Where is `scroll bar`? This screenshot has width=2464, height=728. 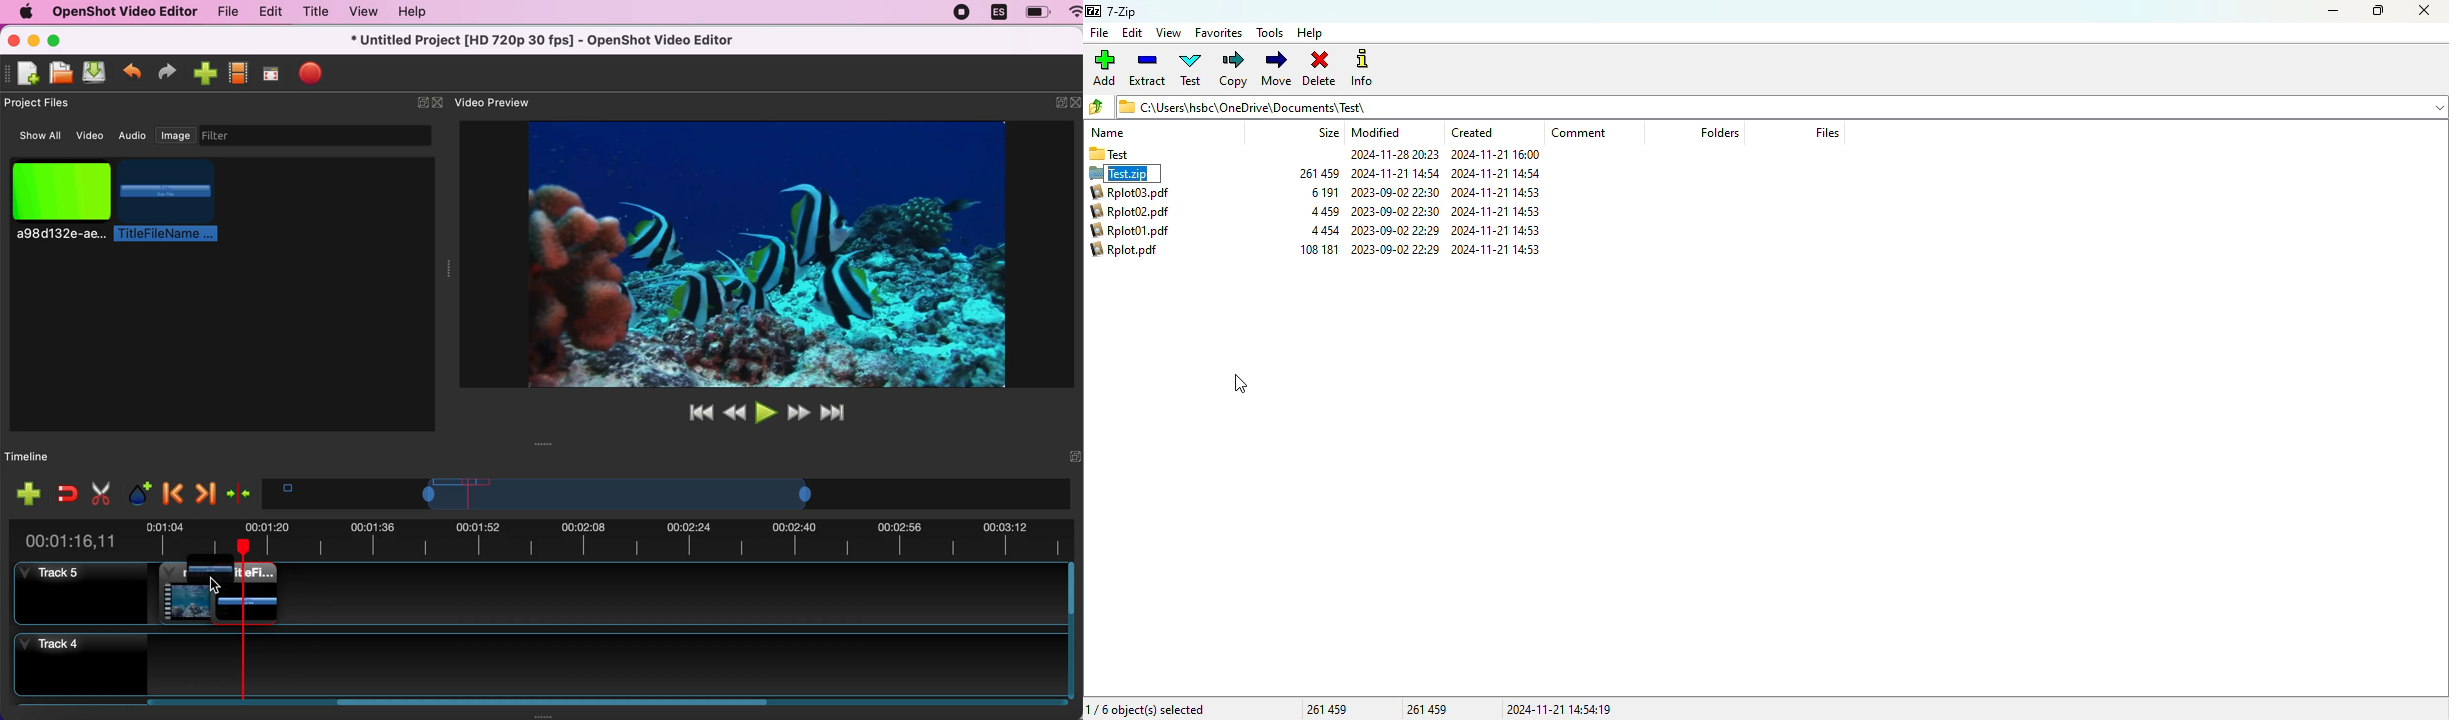 scroll bar is located at coordinates (1077, 632).